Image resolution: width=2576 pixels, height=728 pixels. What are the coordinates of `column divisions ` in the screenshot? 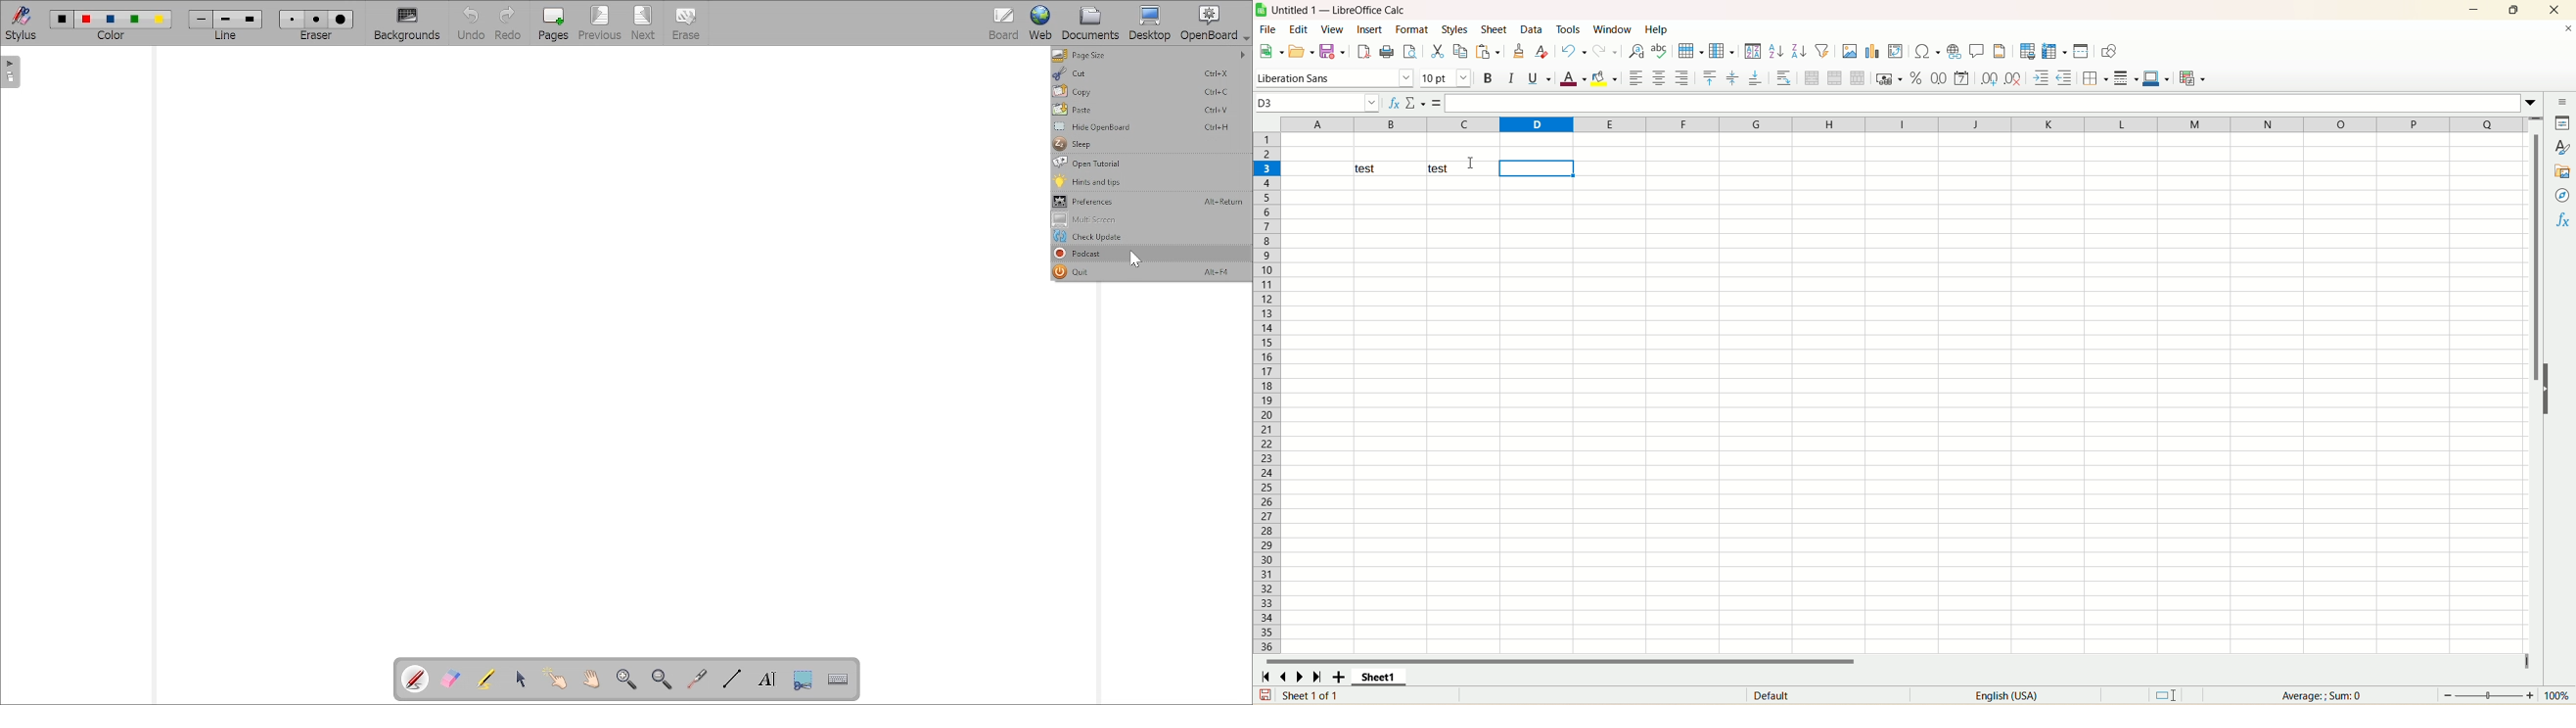 It's located at (2051, 124).